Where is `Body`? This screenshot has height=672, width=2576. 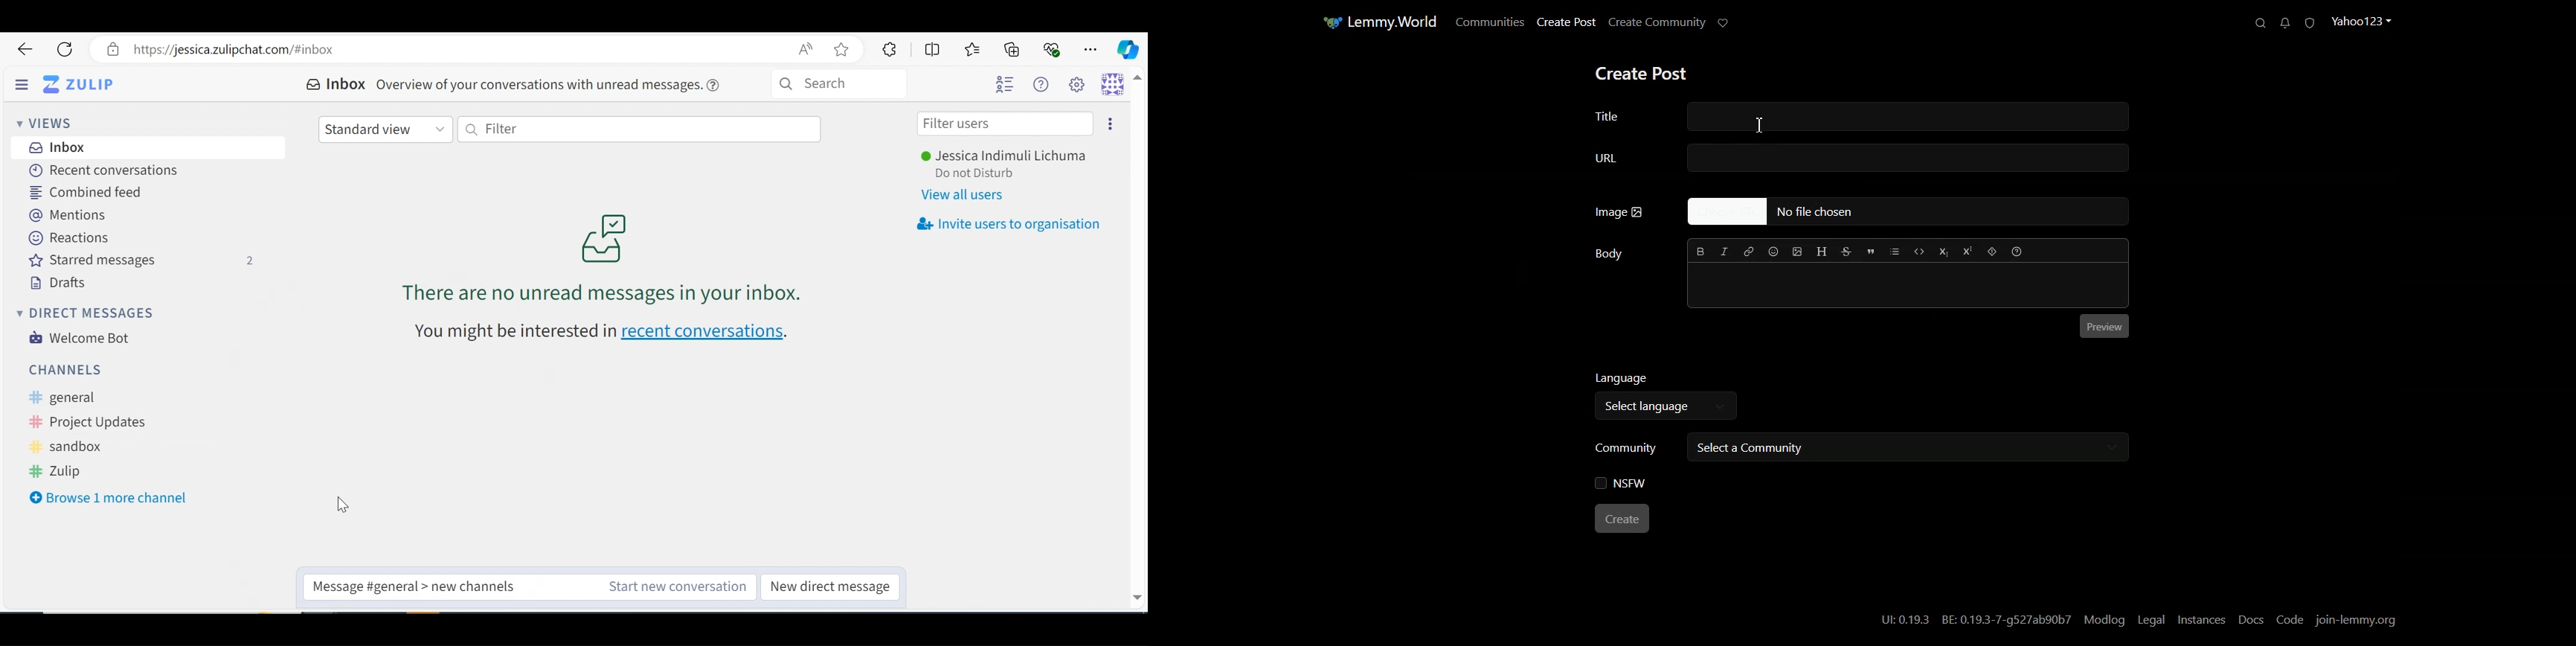 Body is located at coordinates (1609, 254).